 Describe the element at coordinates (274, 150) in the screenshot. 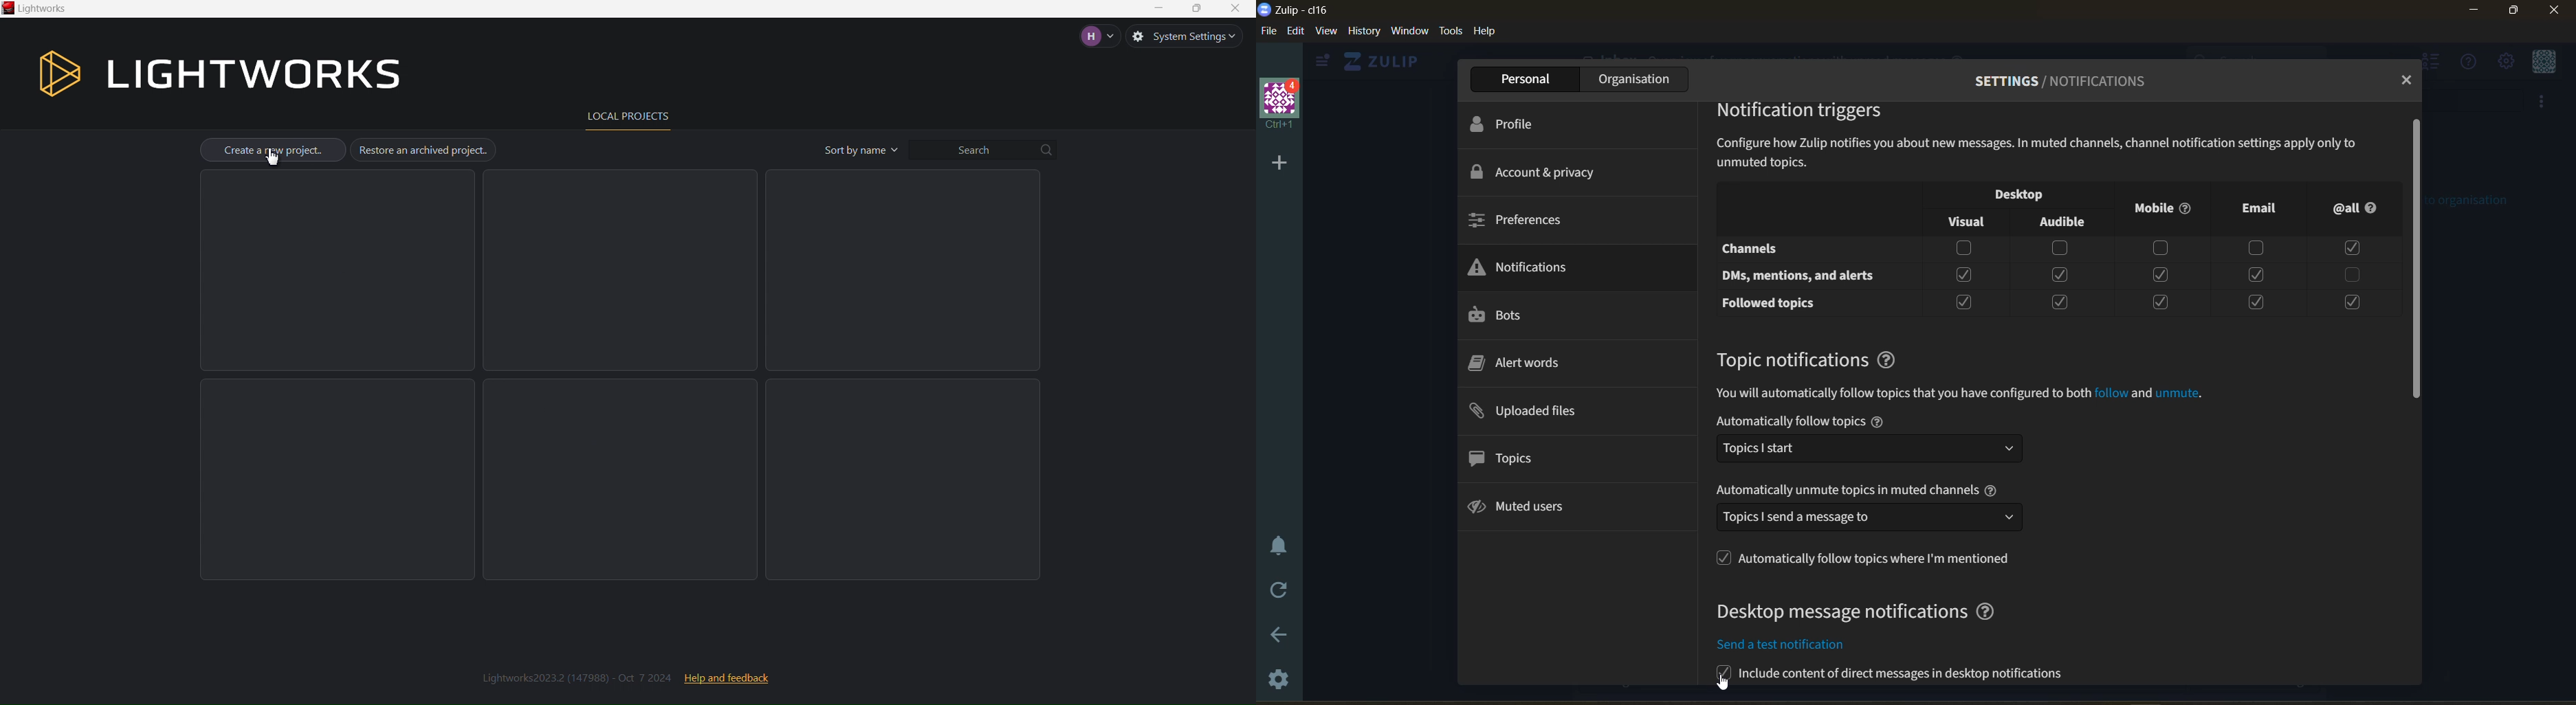

I see `Create a new project` at that location.